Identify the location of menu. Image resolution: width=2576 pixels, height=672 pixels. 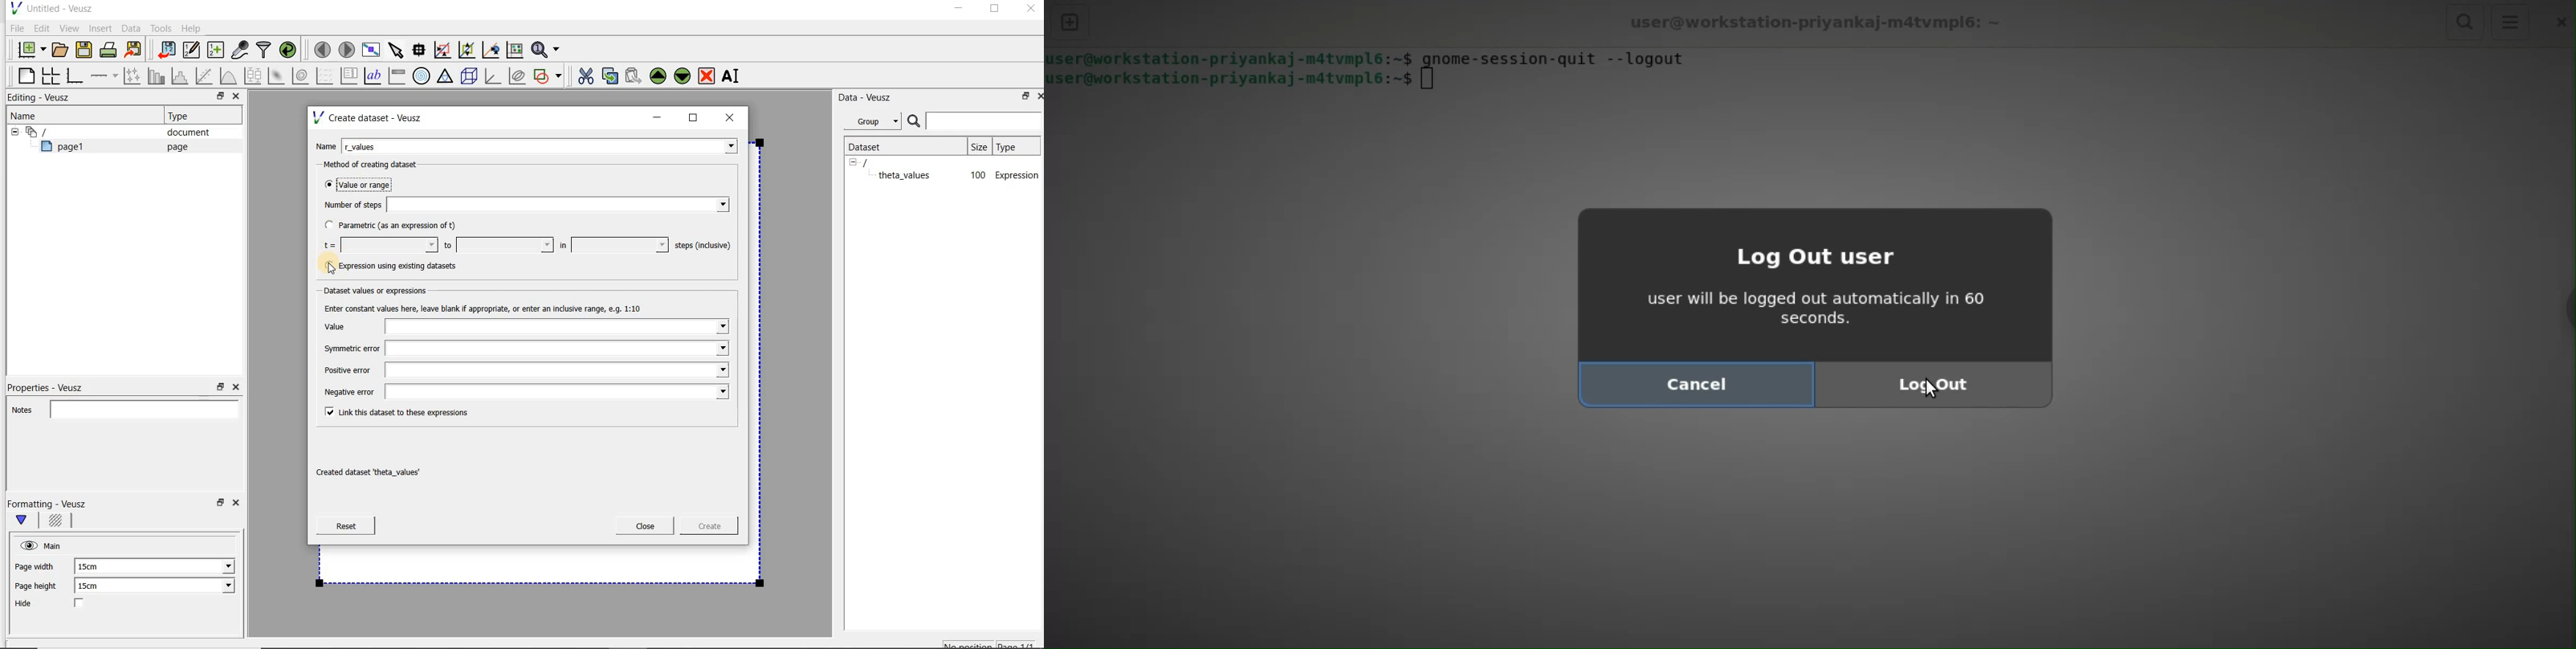
(2509, 22).